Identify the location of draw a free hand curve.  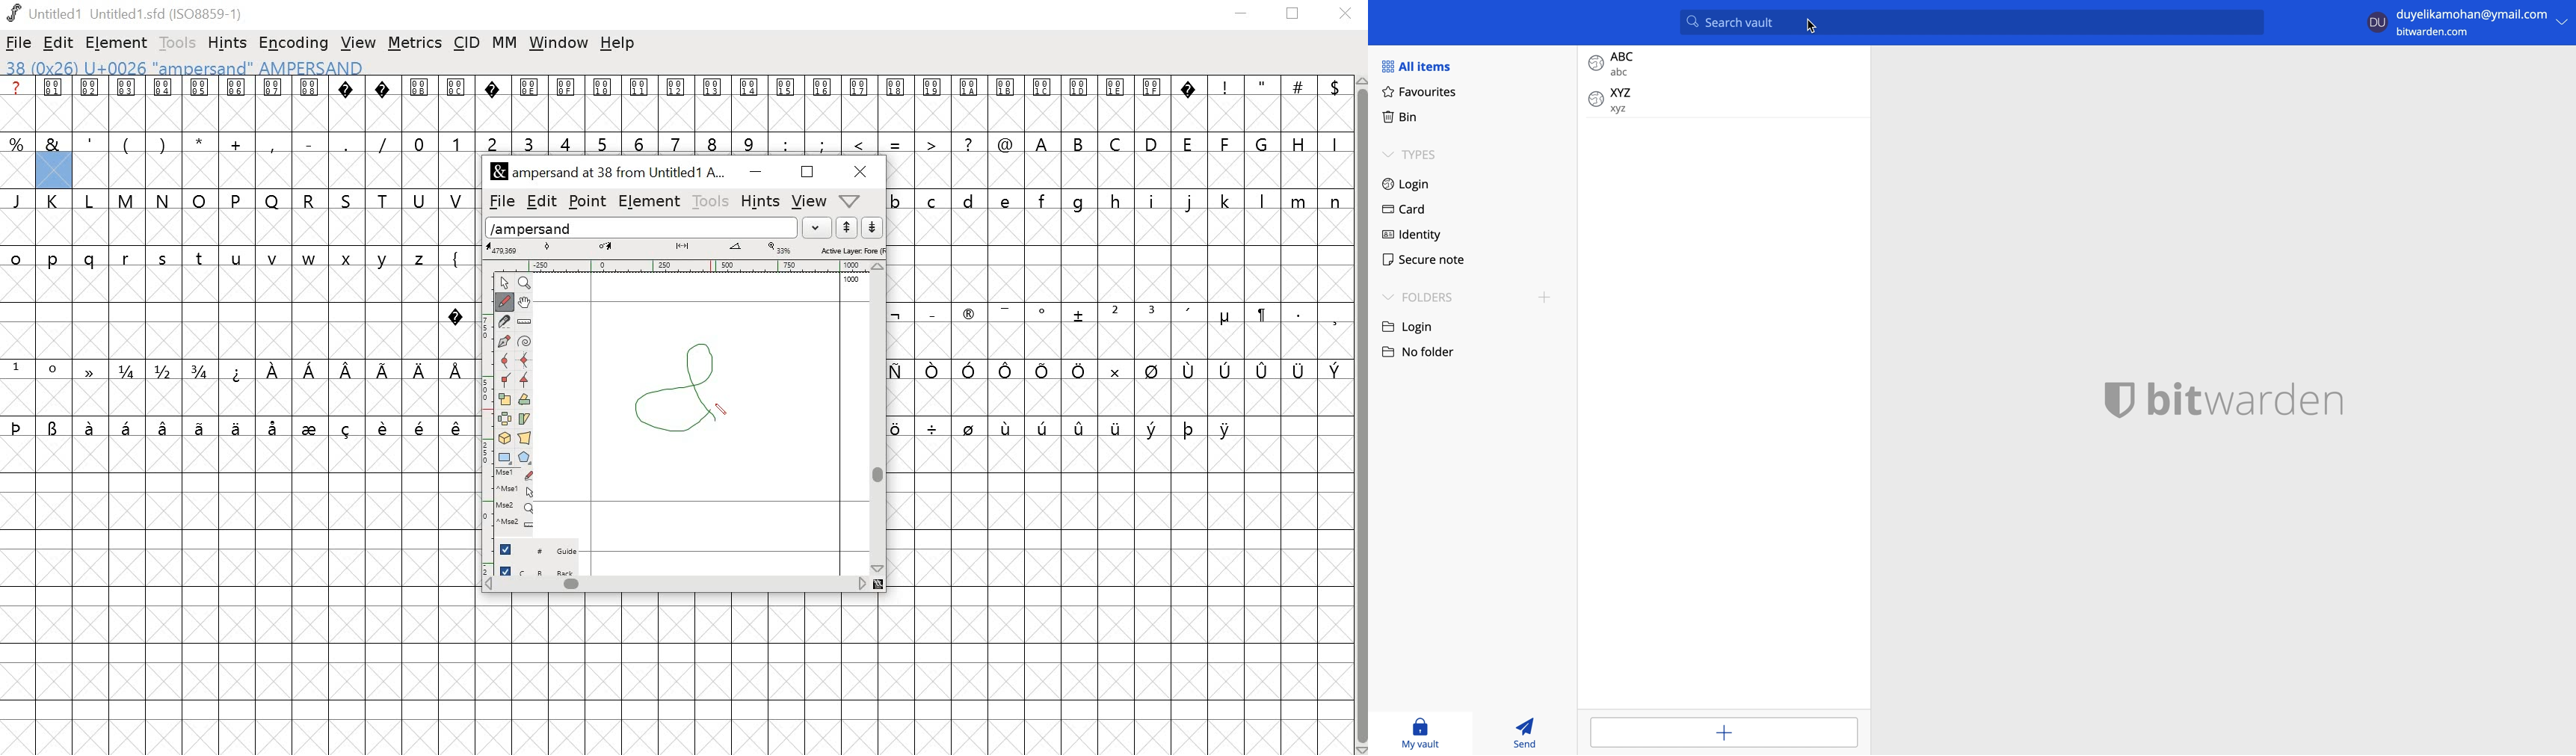
(503, 301).